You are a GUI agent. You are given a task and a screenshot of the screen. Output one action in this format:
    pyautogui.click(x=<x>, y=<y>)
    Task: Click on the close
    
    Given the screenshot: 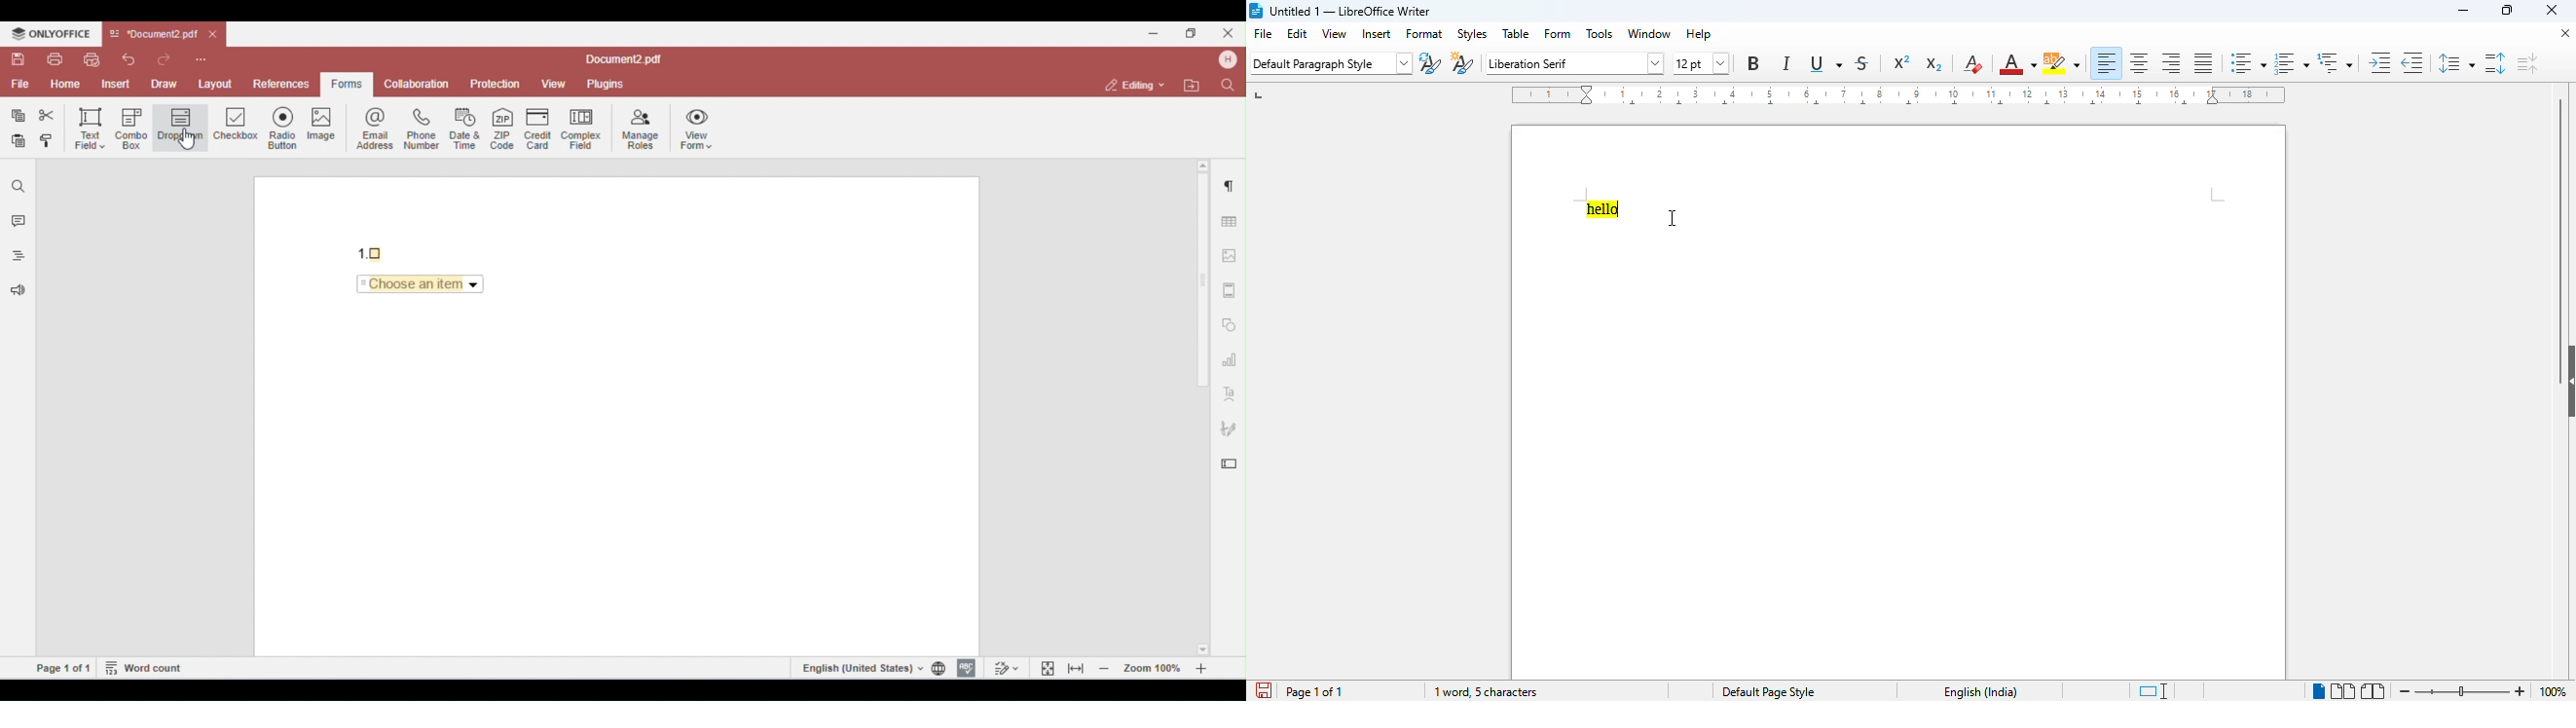 What is the action you would take?
    pyautogui.click(x=2553, y=9)
    